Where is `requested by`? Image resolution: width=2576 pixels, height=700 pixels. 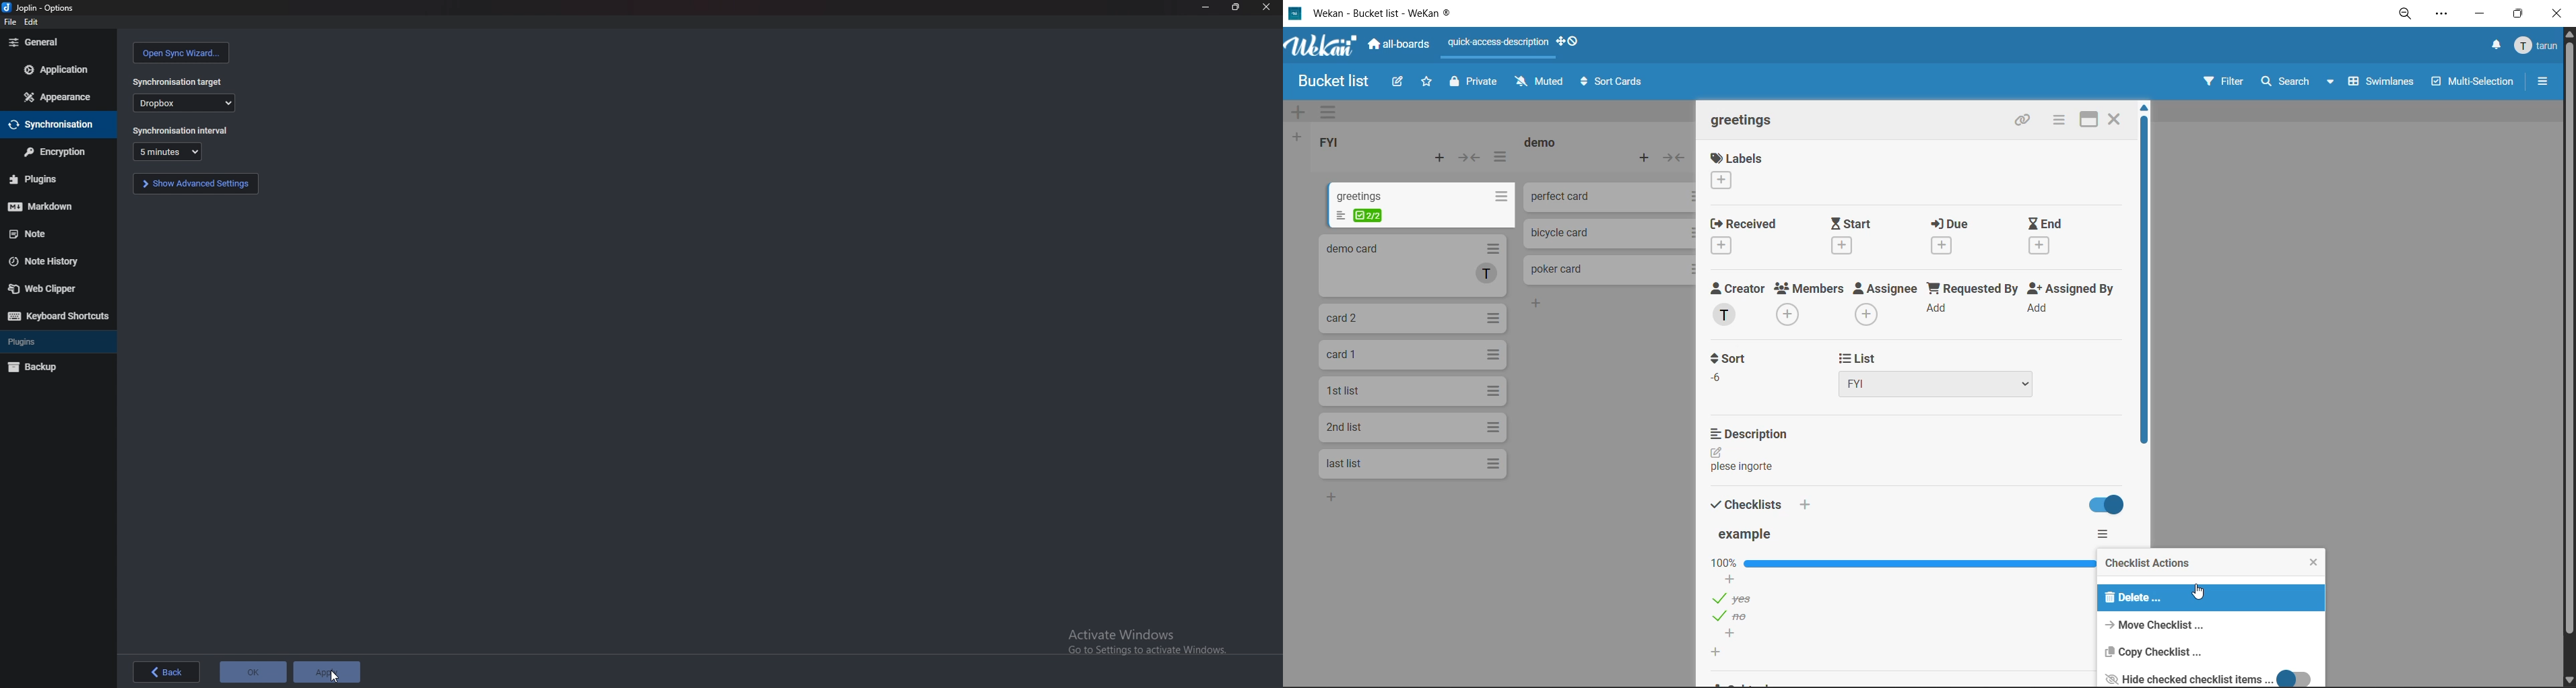
requested by is located at coordinates (1975, 304).